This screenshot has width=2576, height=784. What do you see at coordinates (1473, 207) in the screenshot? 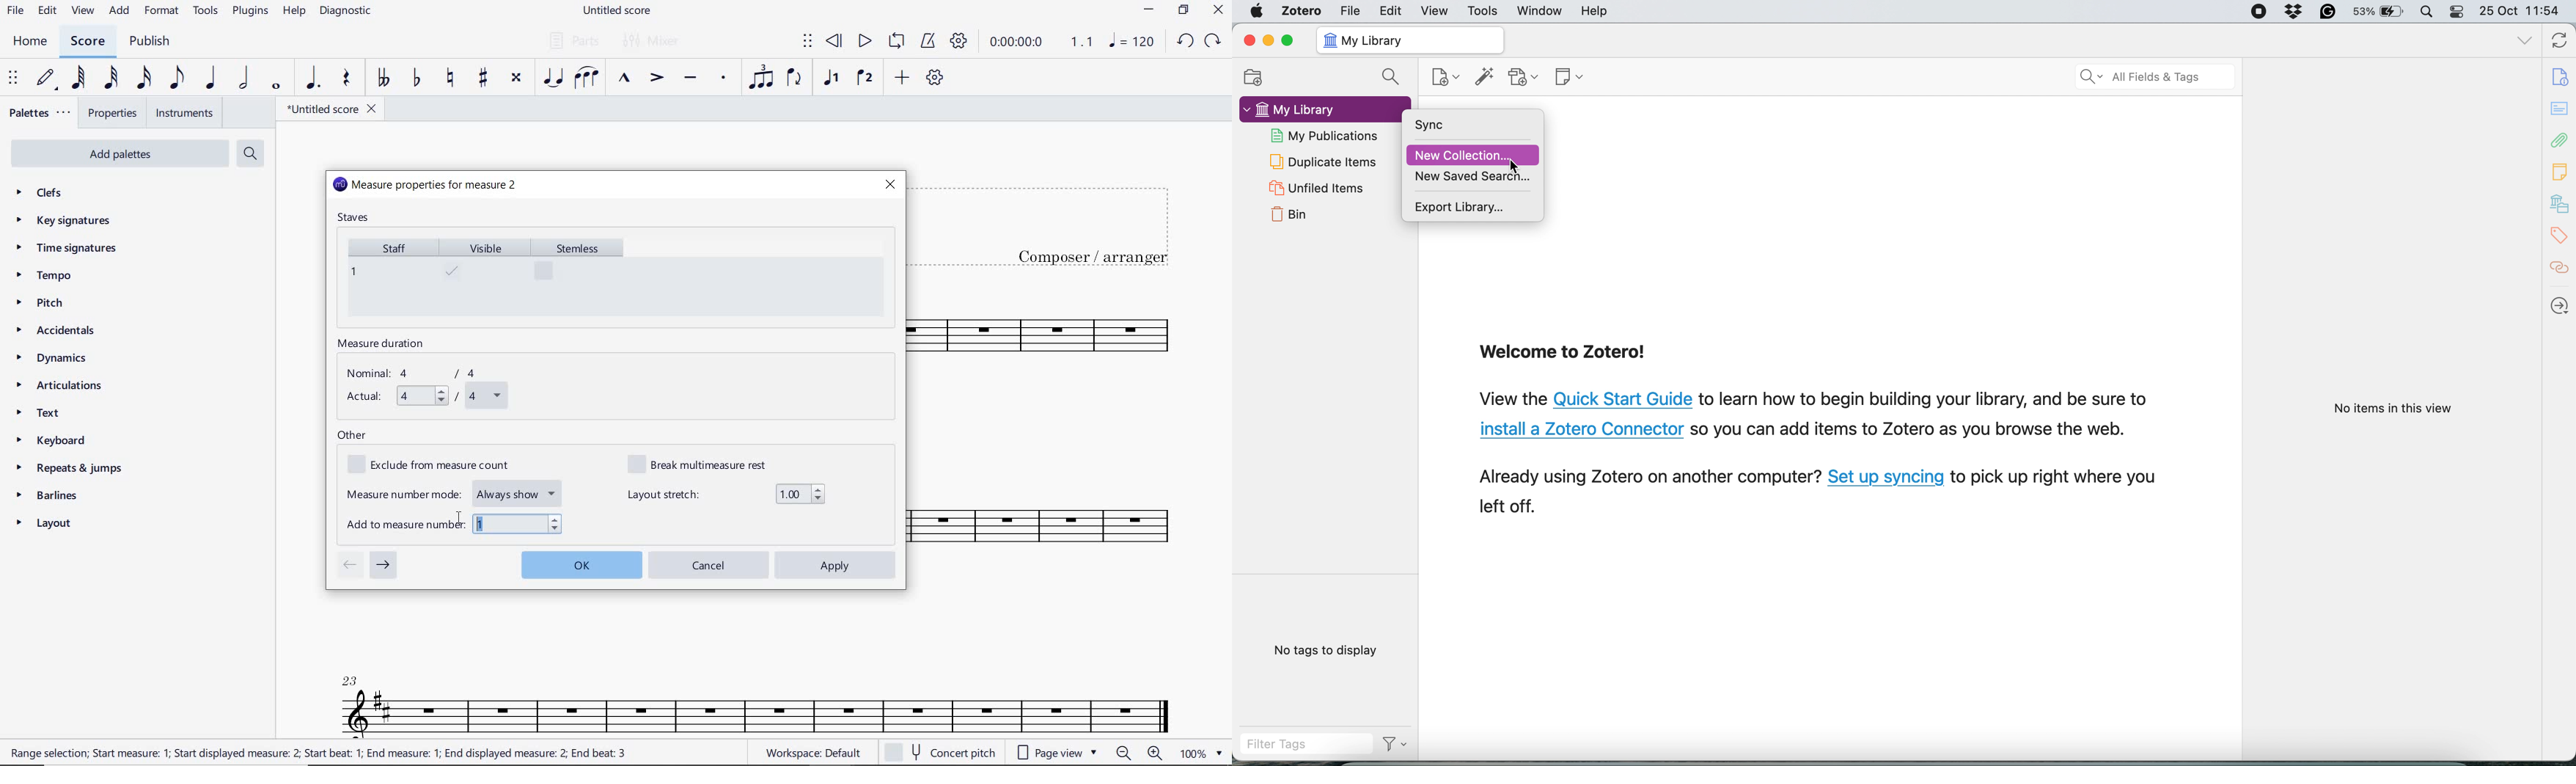
I see `Export Library...` at bounding box center [1473, 207].